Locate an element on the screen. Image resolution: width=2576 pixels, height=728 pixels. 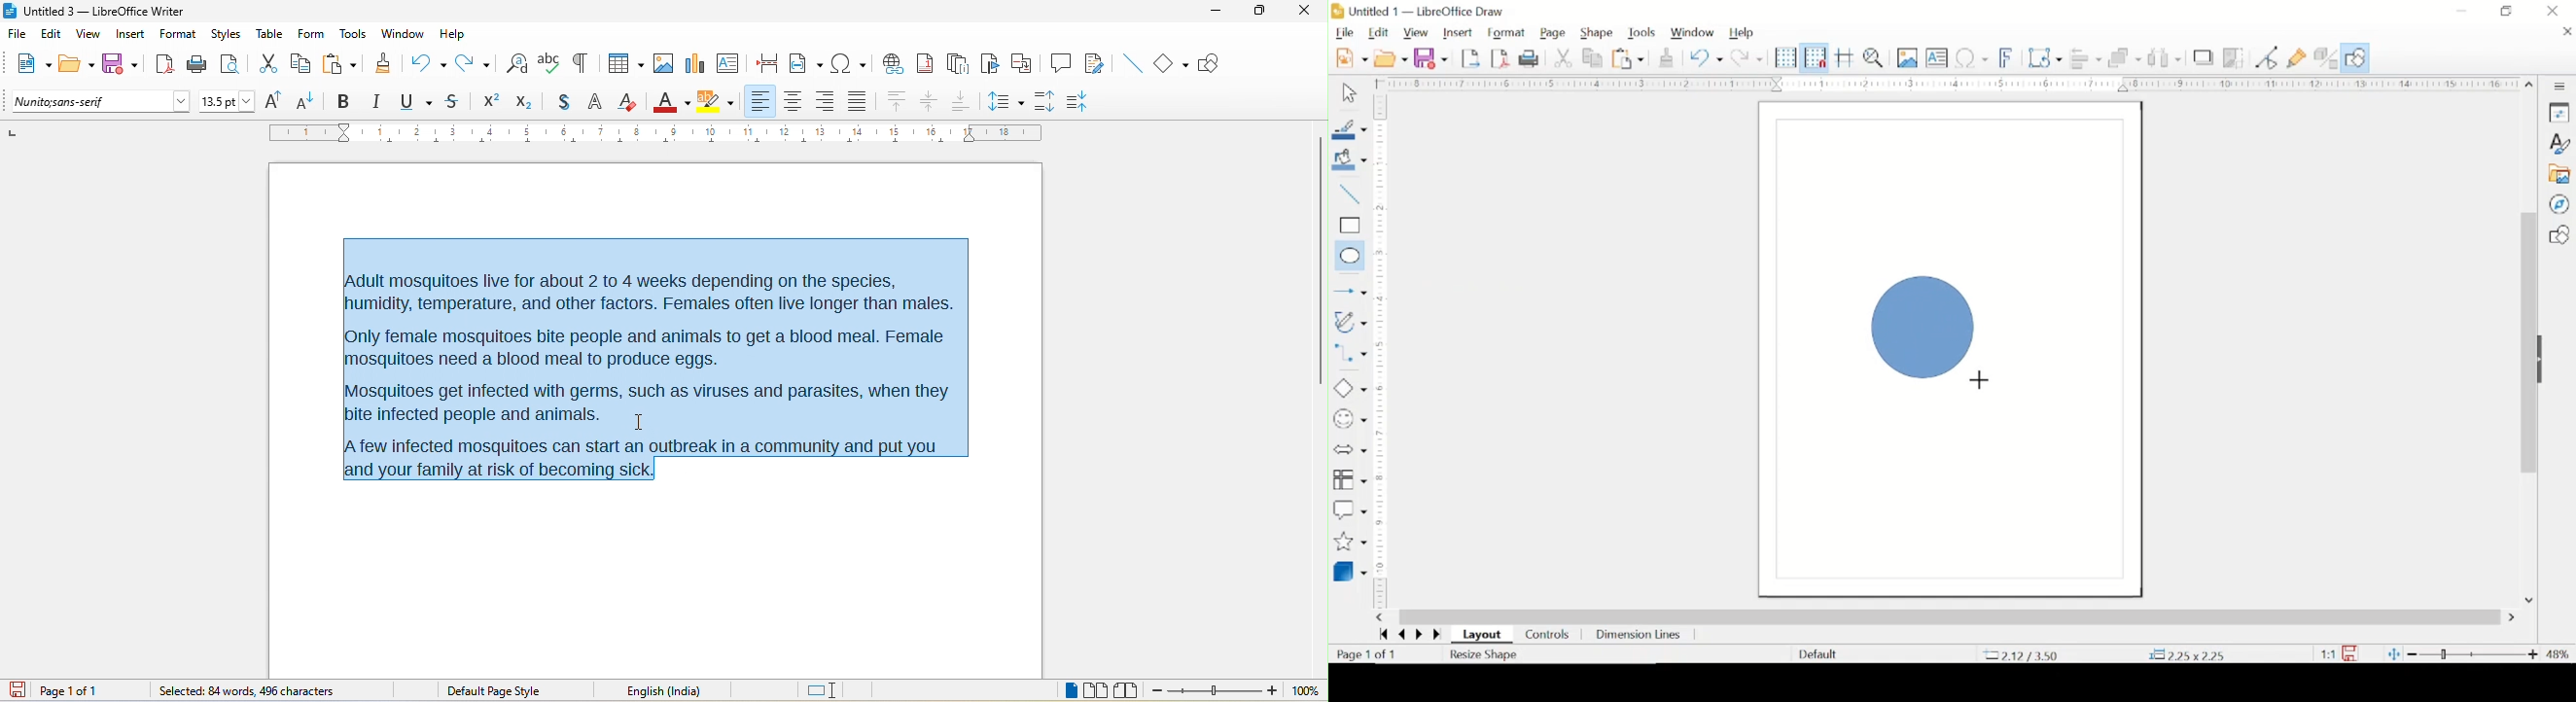
scroll up arrow is located at coordinates (2530, 83).